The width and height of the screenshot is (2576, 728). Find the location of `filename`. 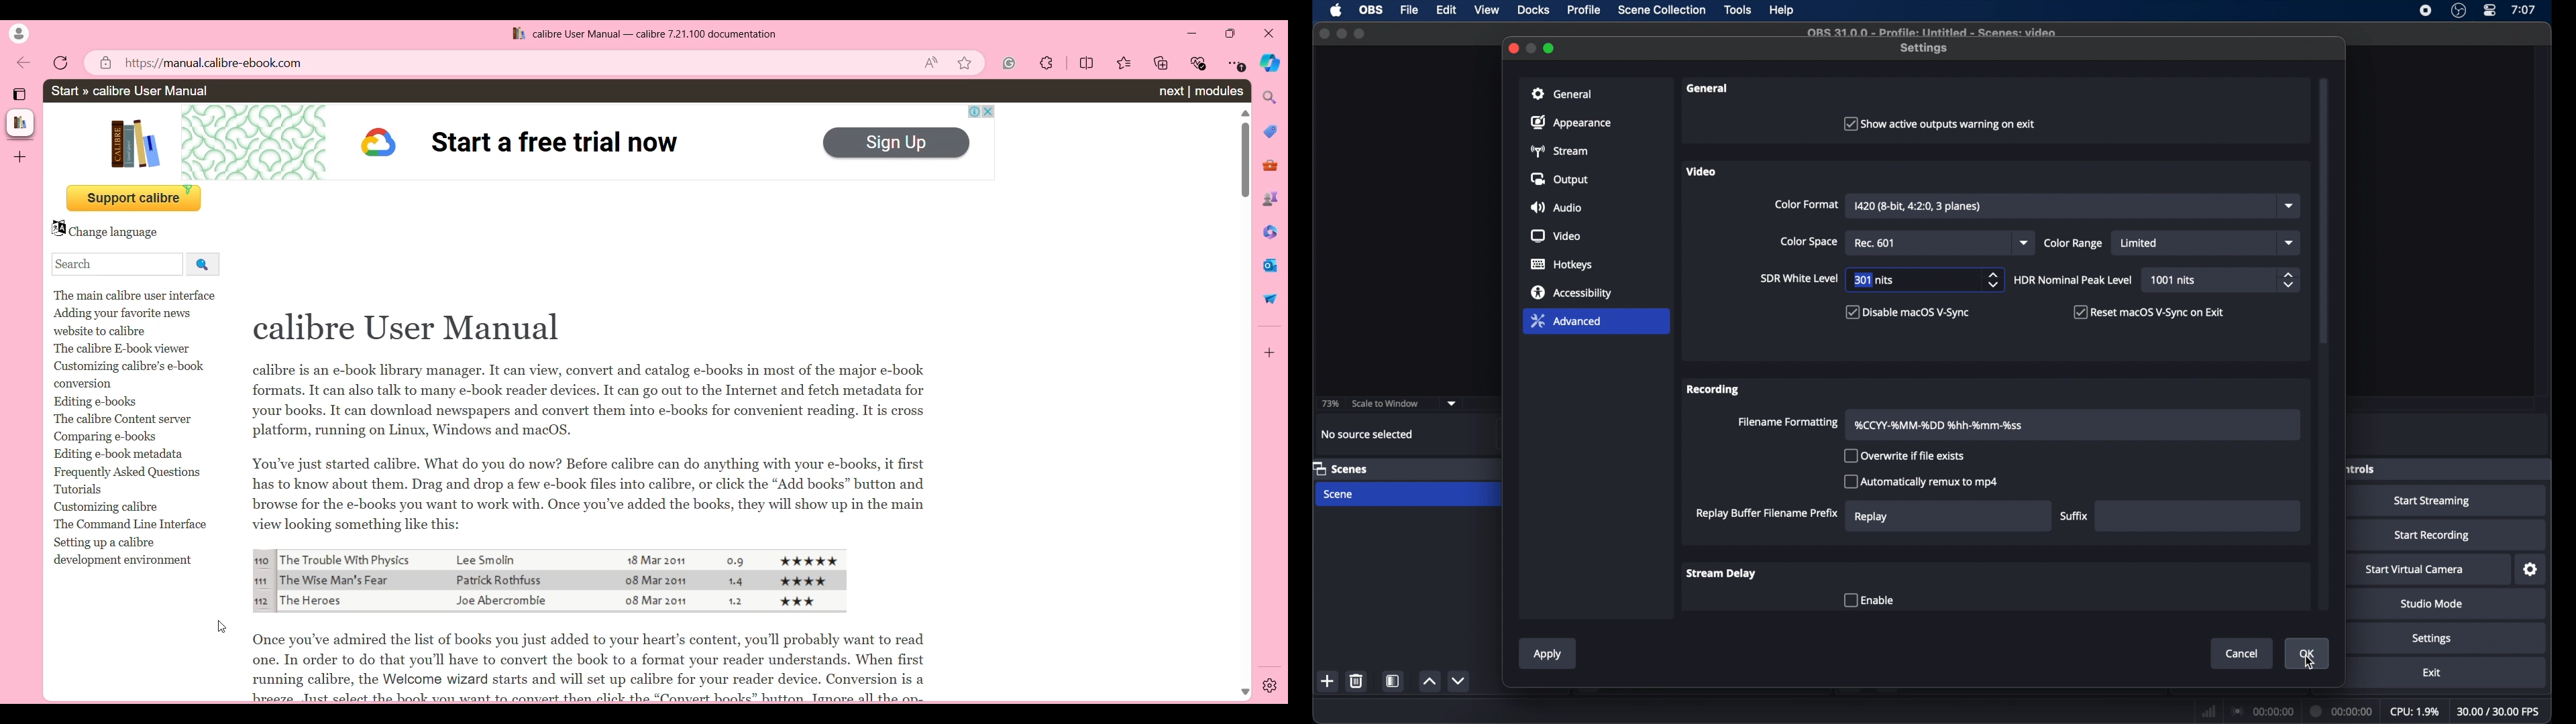

filename is located at coordinates (1943, 426).